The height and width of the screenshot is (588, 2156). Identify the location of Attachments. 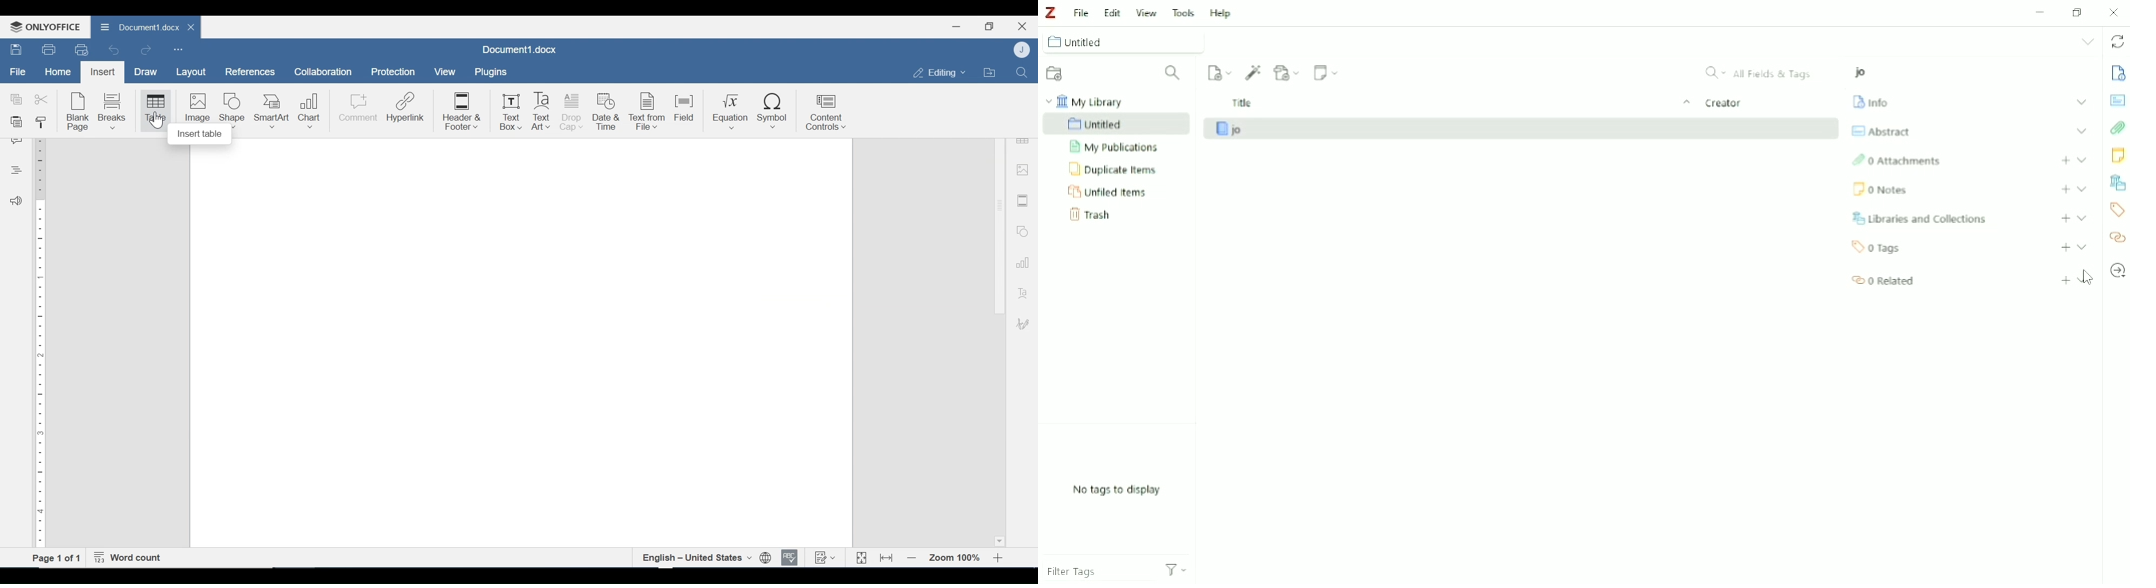
(2116, 128).